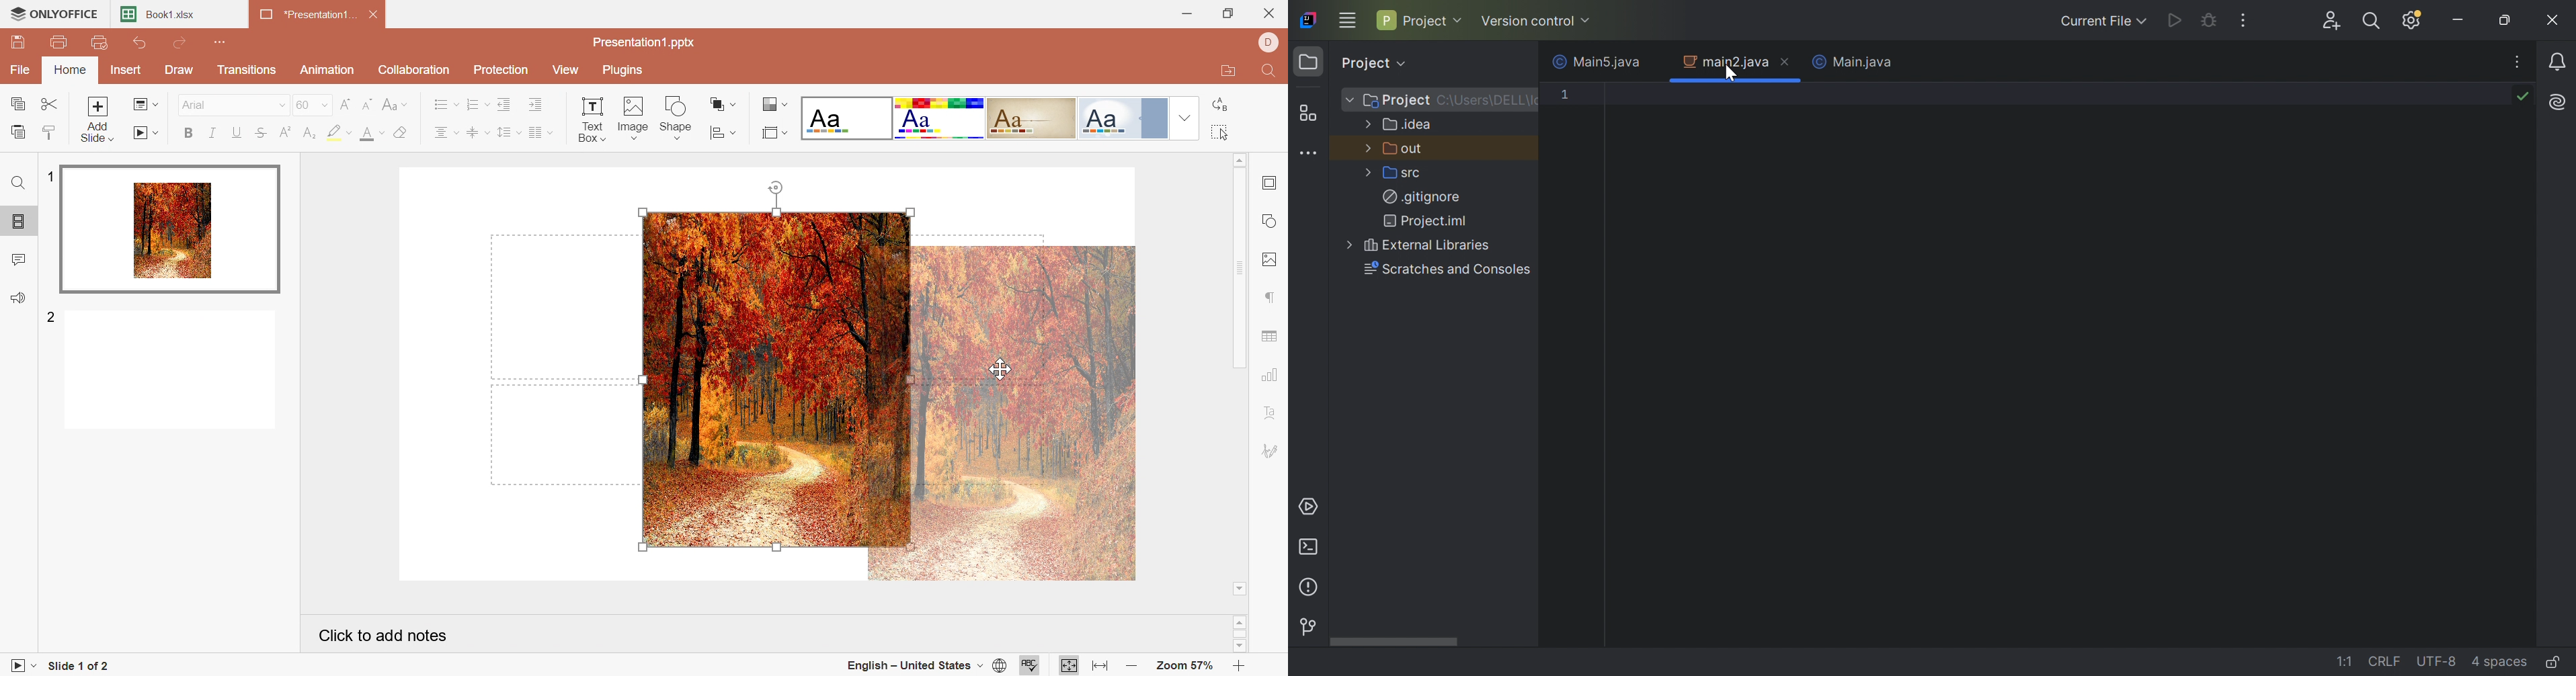 This screenshot has height=700, width=2576. What do you see at coordinates (309, 15) in the screenshot?
I see `*Presentation1...` at bounding box center [309, 15].